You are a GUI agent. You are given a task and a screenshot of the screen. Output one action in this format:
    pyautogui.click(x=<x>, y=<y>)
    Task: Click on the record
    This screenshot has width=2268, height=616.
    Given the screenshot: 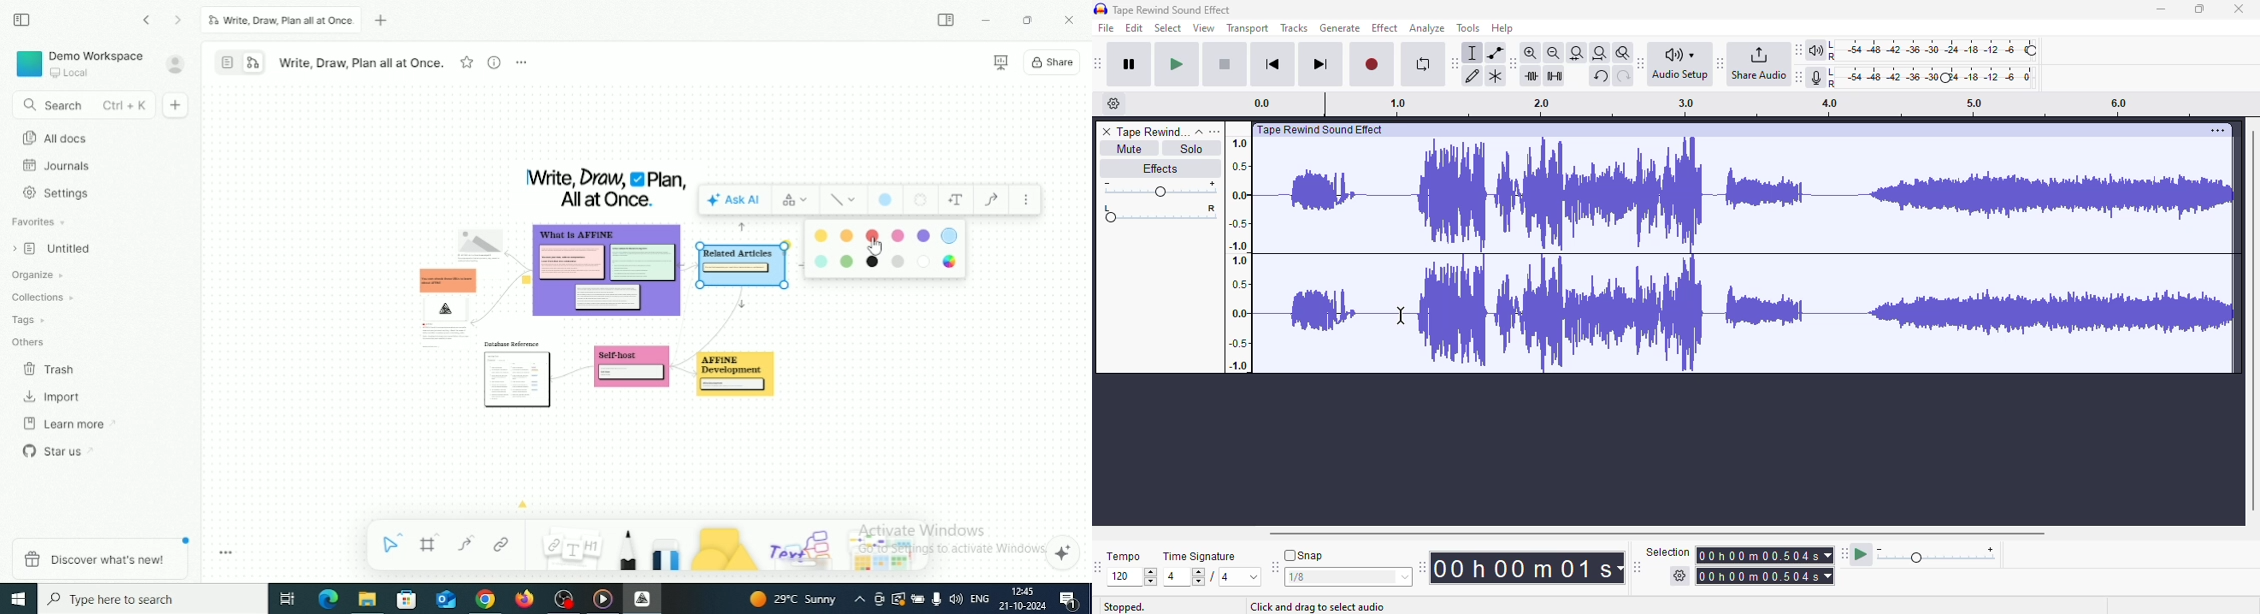 What is the action you would take?
    pyautogui.click(x=1372, y=65)
    